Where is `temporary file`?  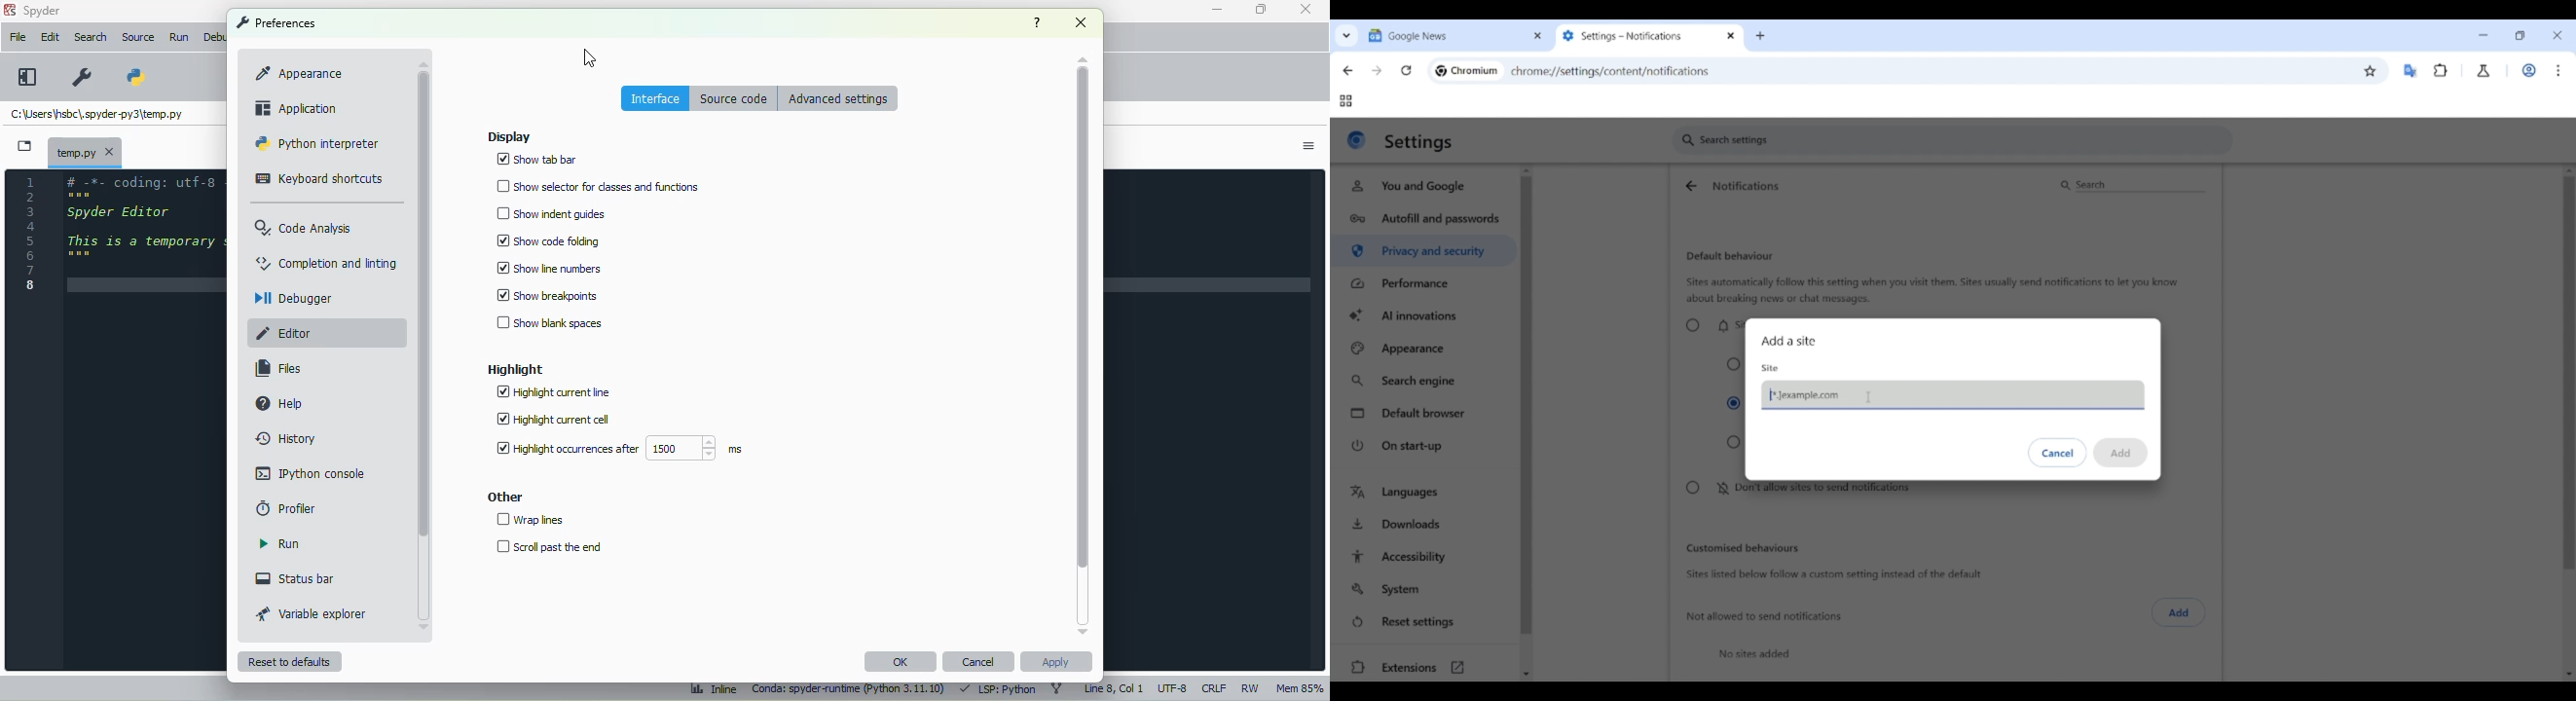 temporary file is located at coordinates (96, 114).